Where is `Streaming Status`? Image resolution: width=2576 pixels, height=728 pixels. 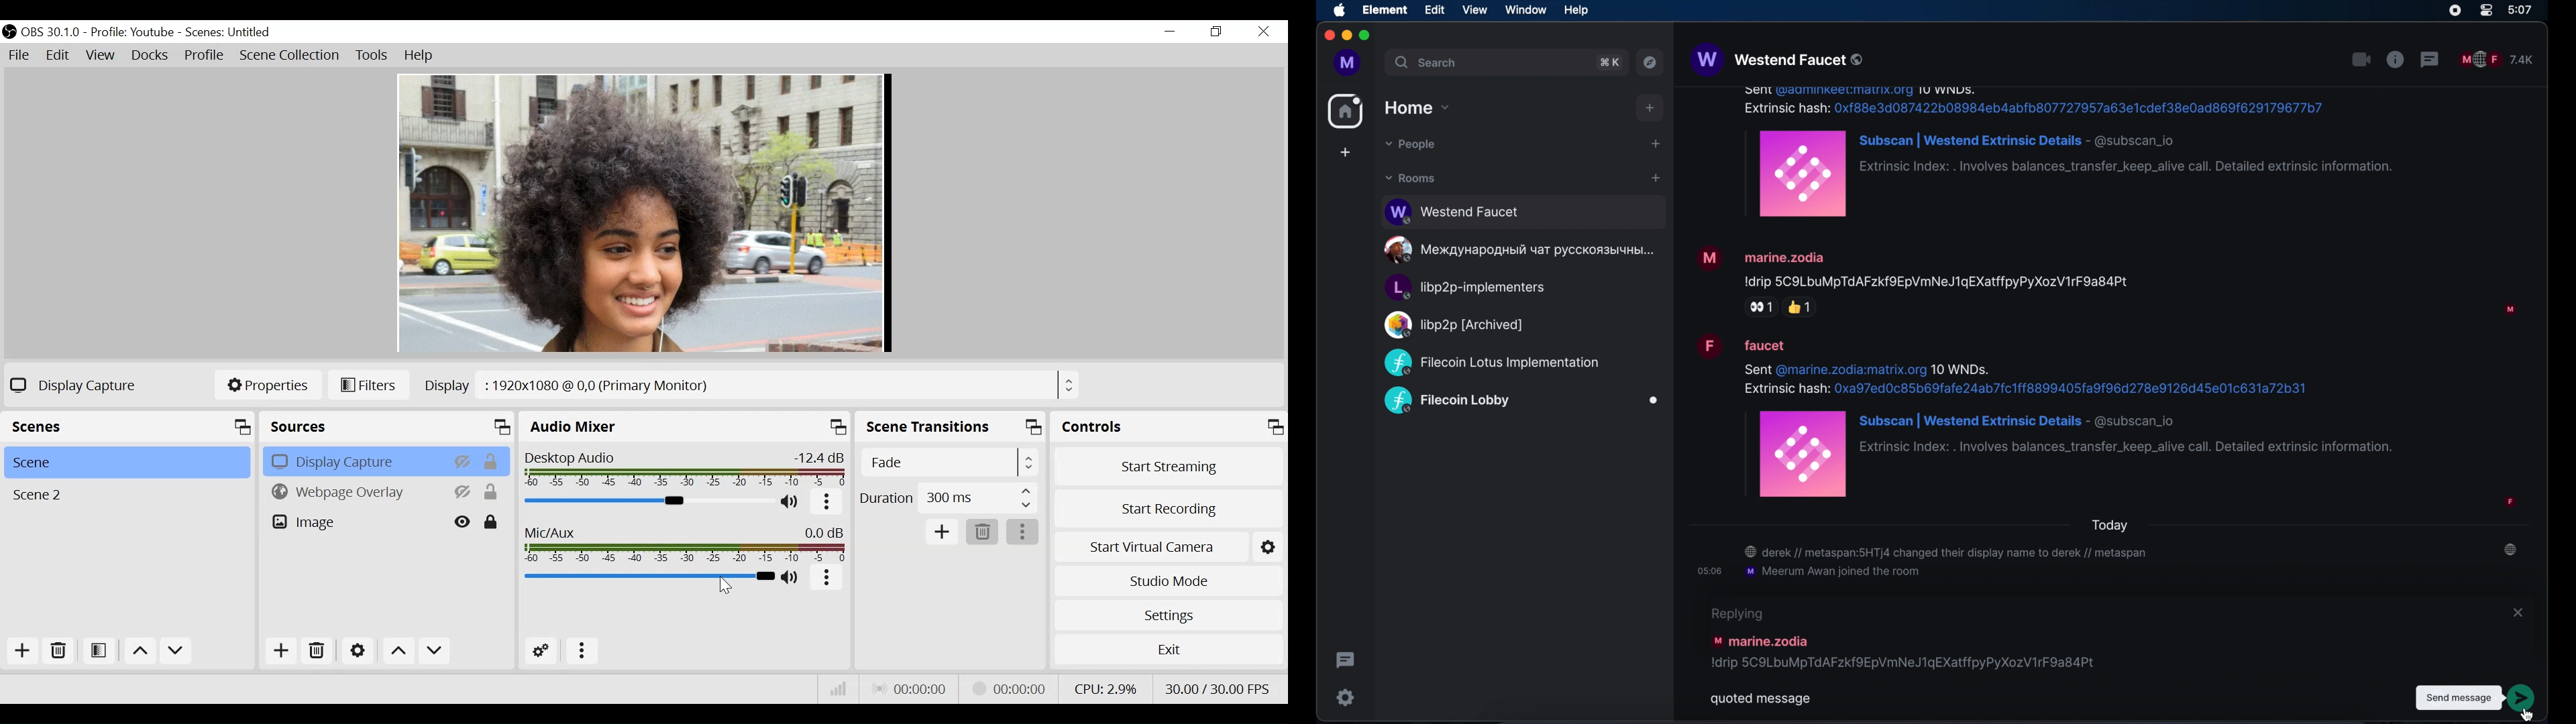
Streaming Status is located at coordinates (1010, 688).